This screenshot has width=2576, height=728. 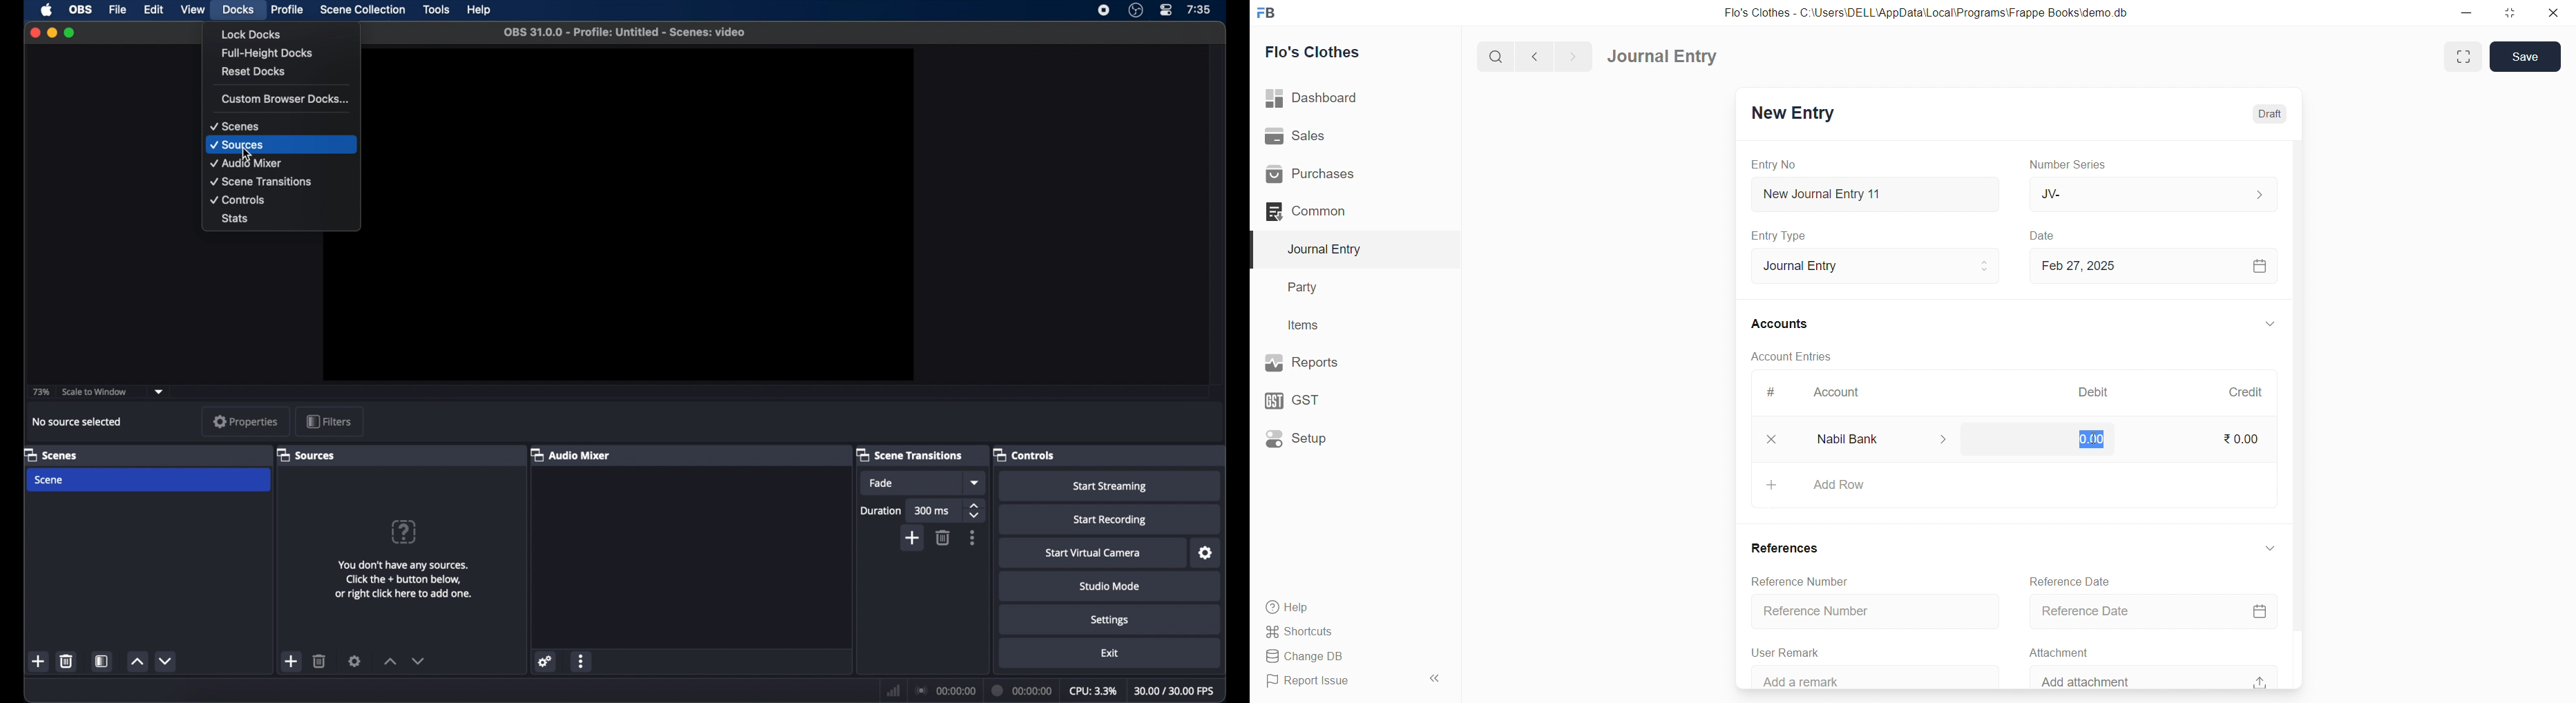 What do you see at coordinates (1093, 691) in the screenshot?
I see `cpu 3.3%` at bounding box center [1093, 691].